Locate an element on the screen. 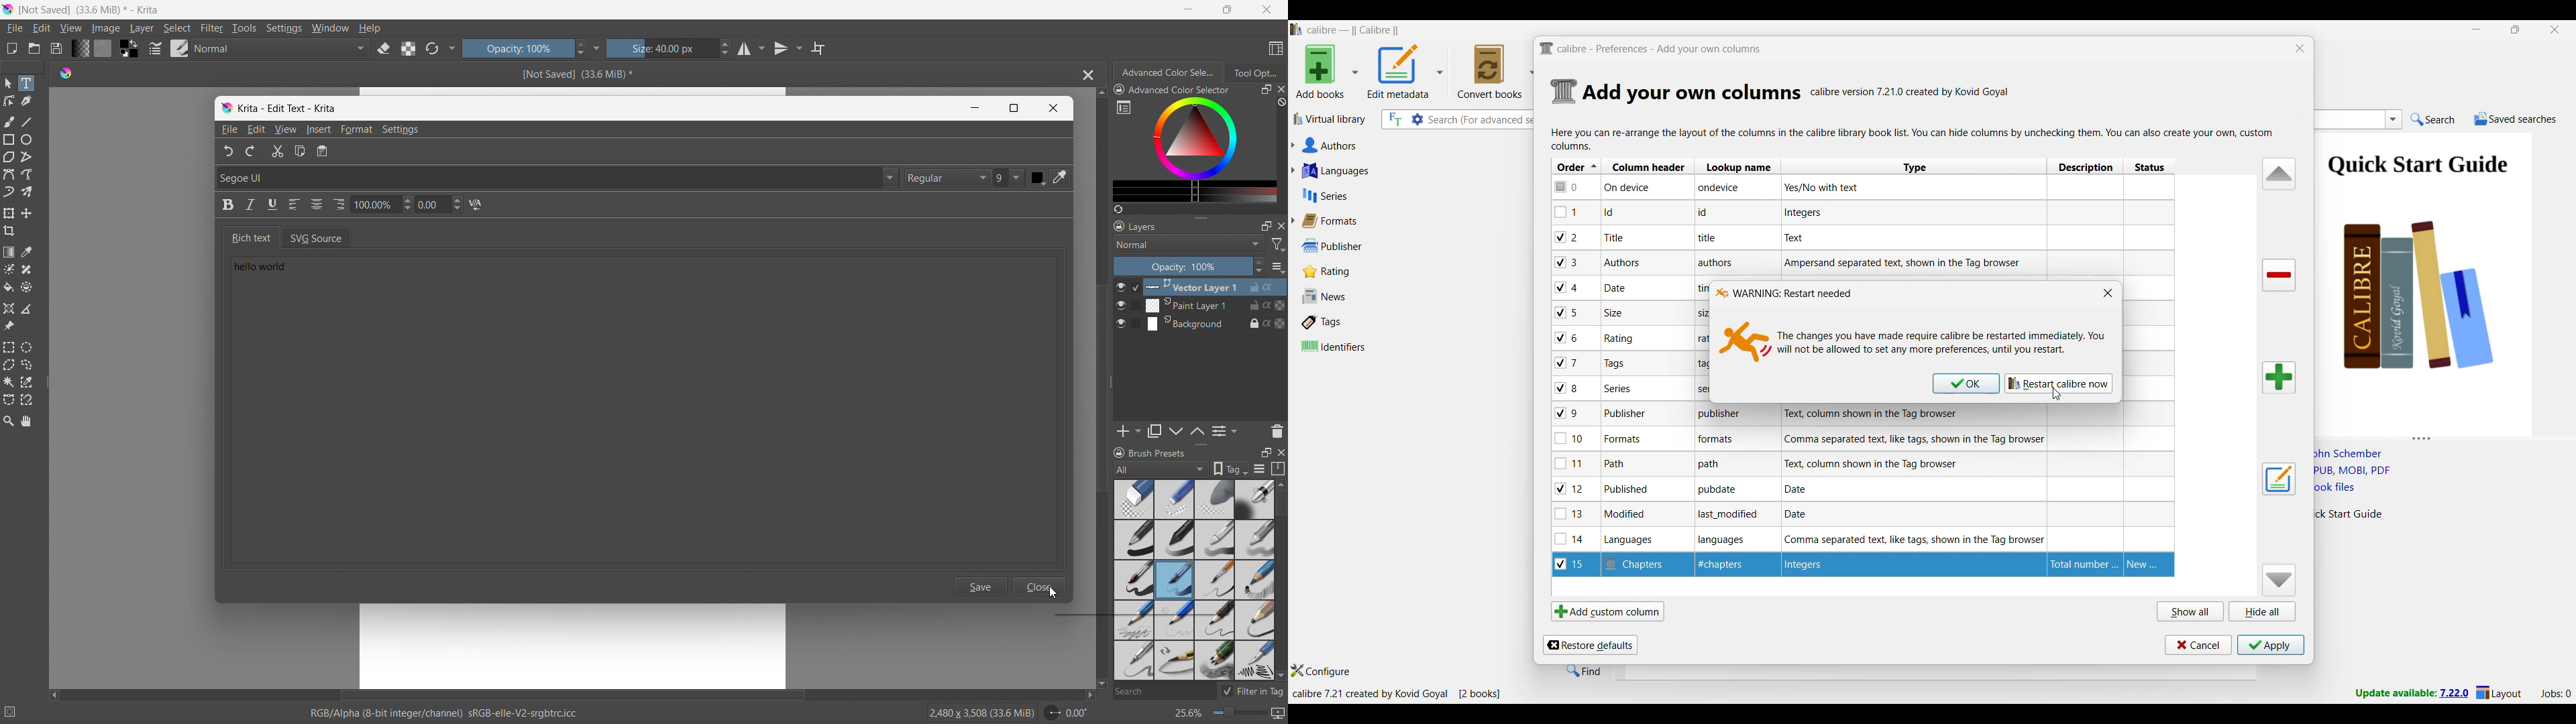 The width and height of the screenshot is (2576, 728). Format is located at coordinates (358, 130).